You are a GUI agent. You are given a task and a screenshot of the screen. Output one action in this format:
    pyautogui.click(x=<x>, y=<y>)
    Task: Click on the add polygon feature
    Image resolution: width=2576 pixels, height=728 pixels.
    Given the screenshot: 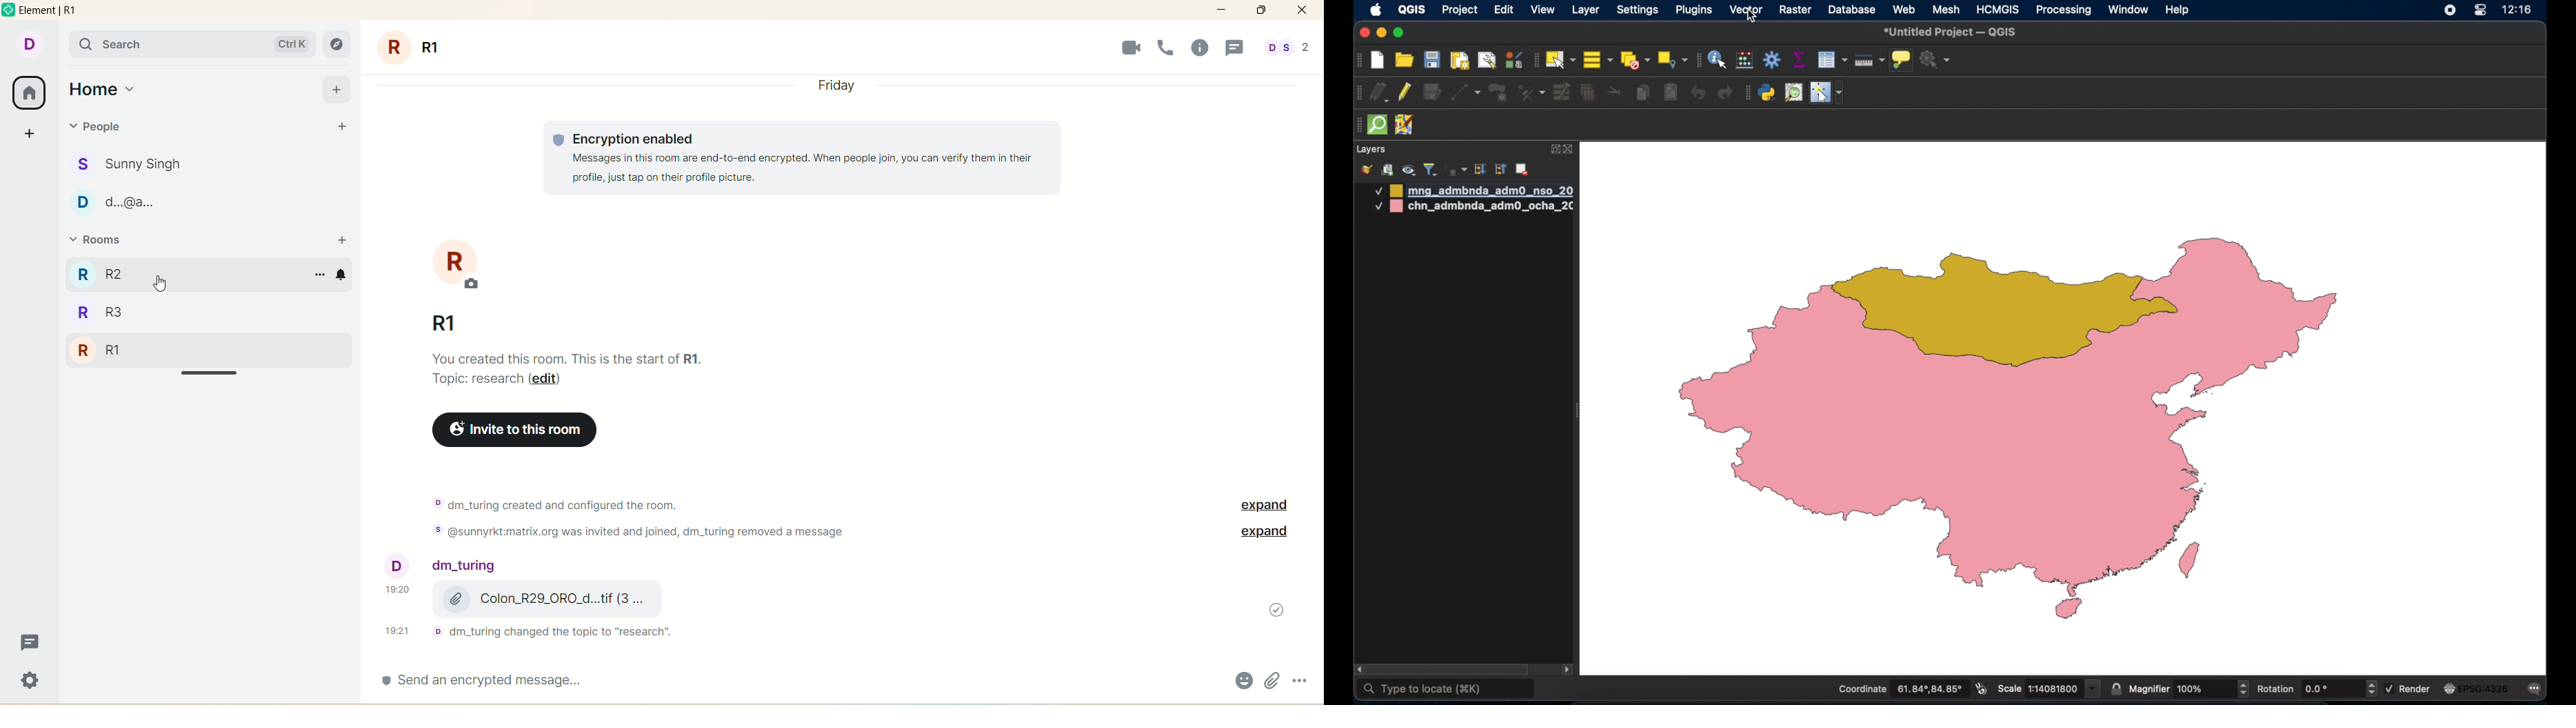 What is the action you would take?
    pyautogui.click(x=1498, y=93)
    